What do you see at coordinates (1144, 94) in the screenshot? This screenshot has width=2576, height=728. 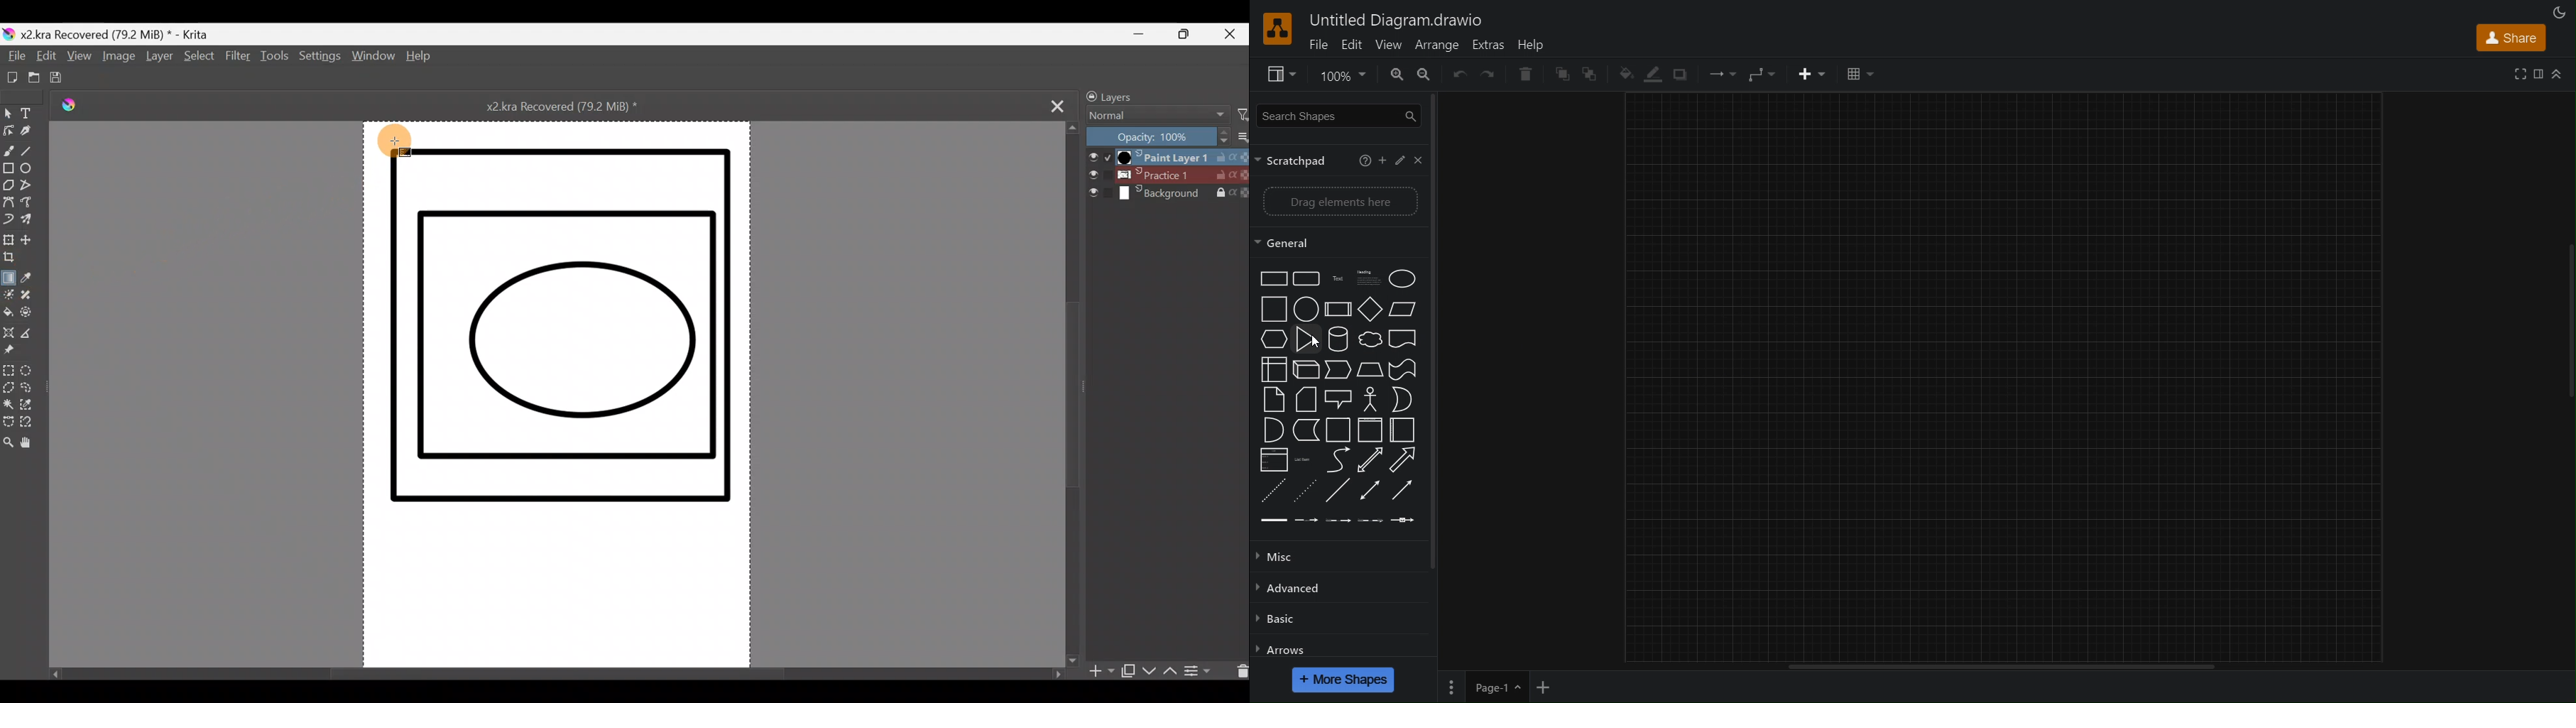 I see `Layers` at bounding box center [1144, 94].